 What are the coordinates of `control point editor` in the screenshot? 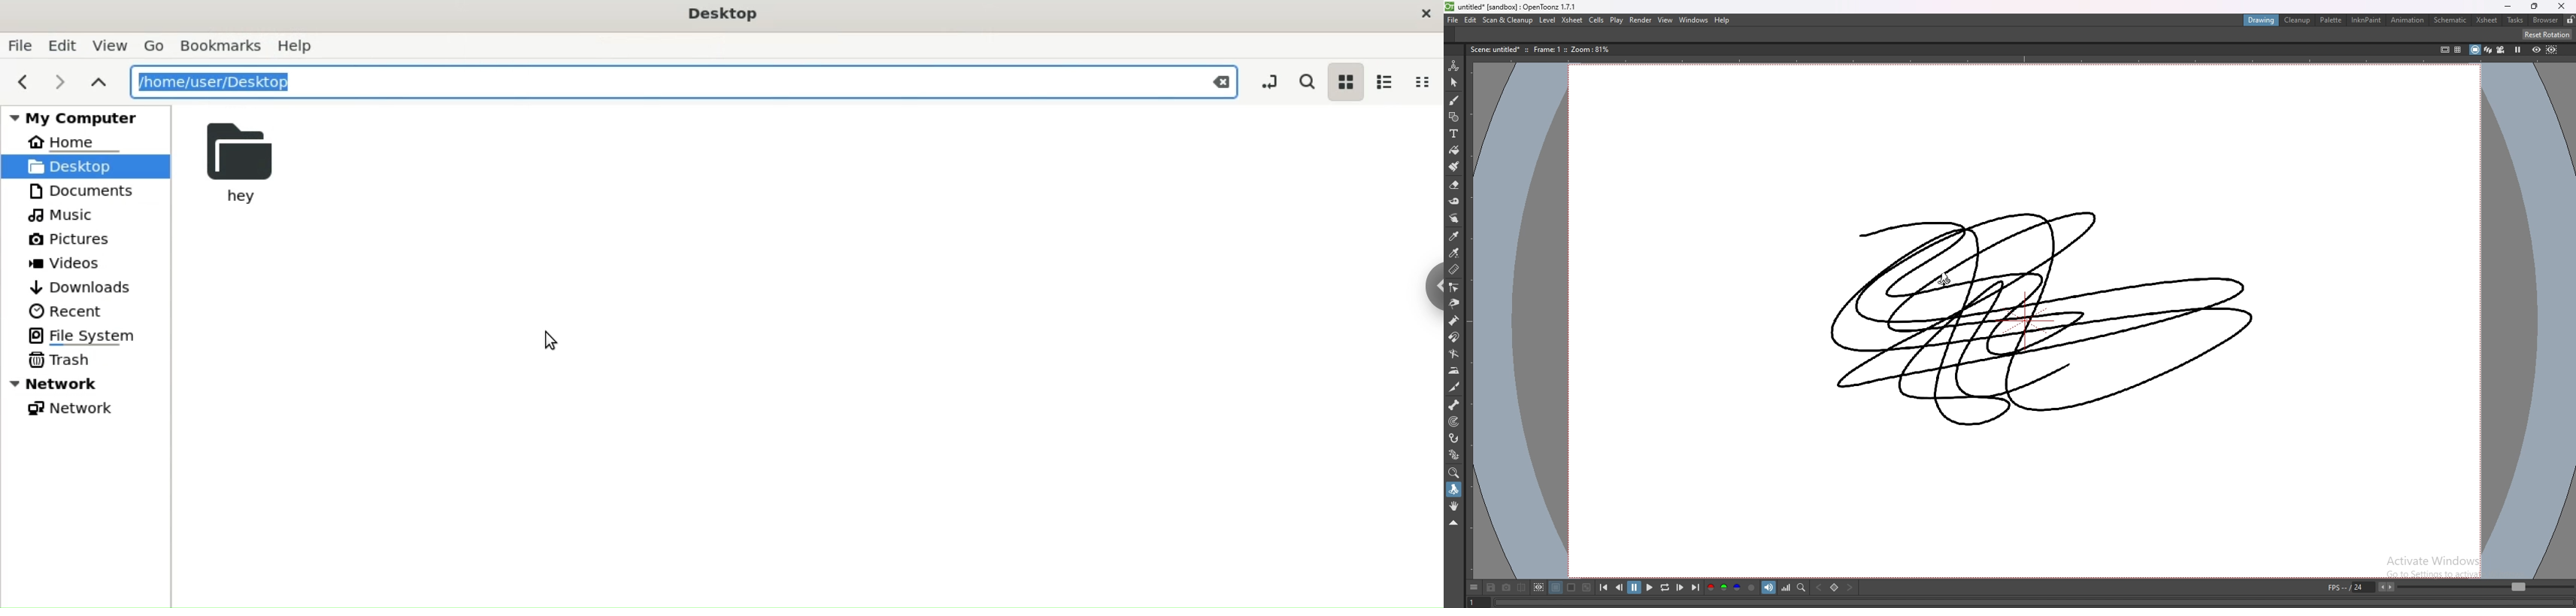 It's located at (1454, 287).